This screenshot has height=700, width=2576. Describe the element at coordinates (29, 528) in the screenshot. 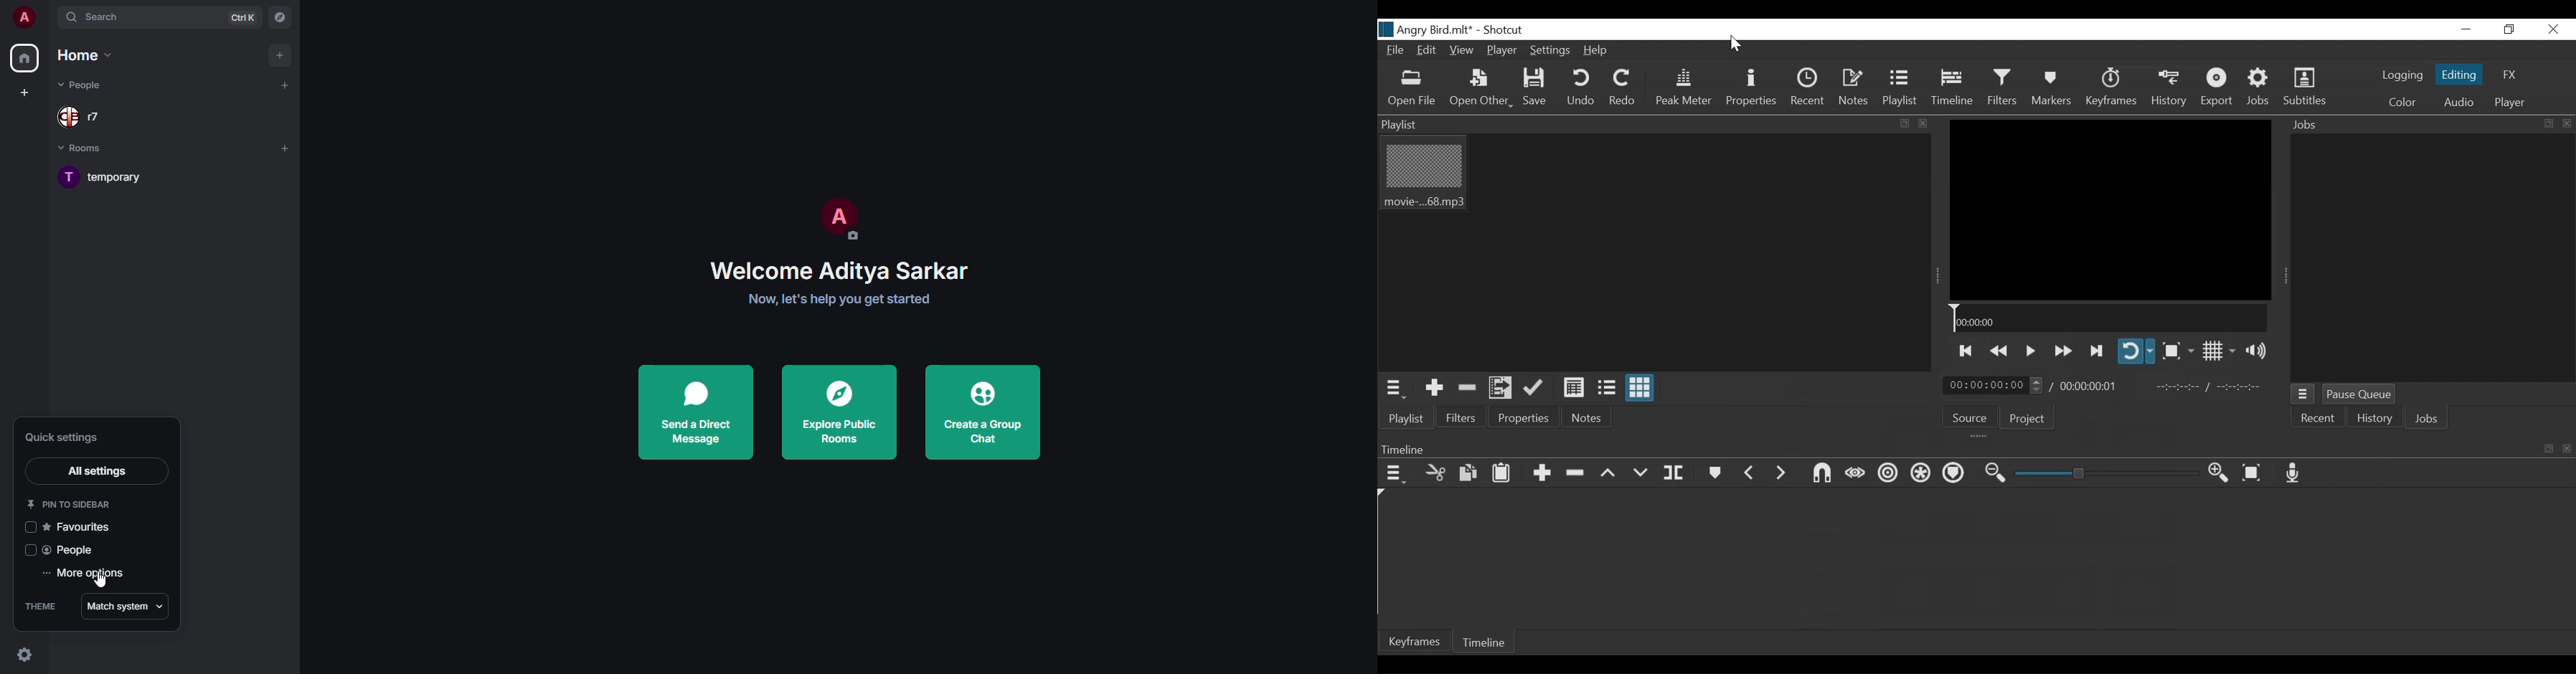

I see `click to enable` at that location.